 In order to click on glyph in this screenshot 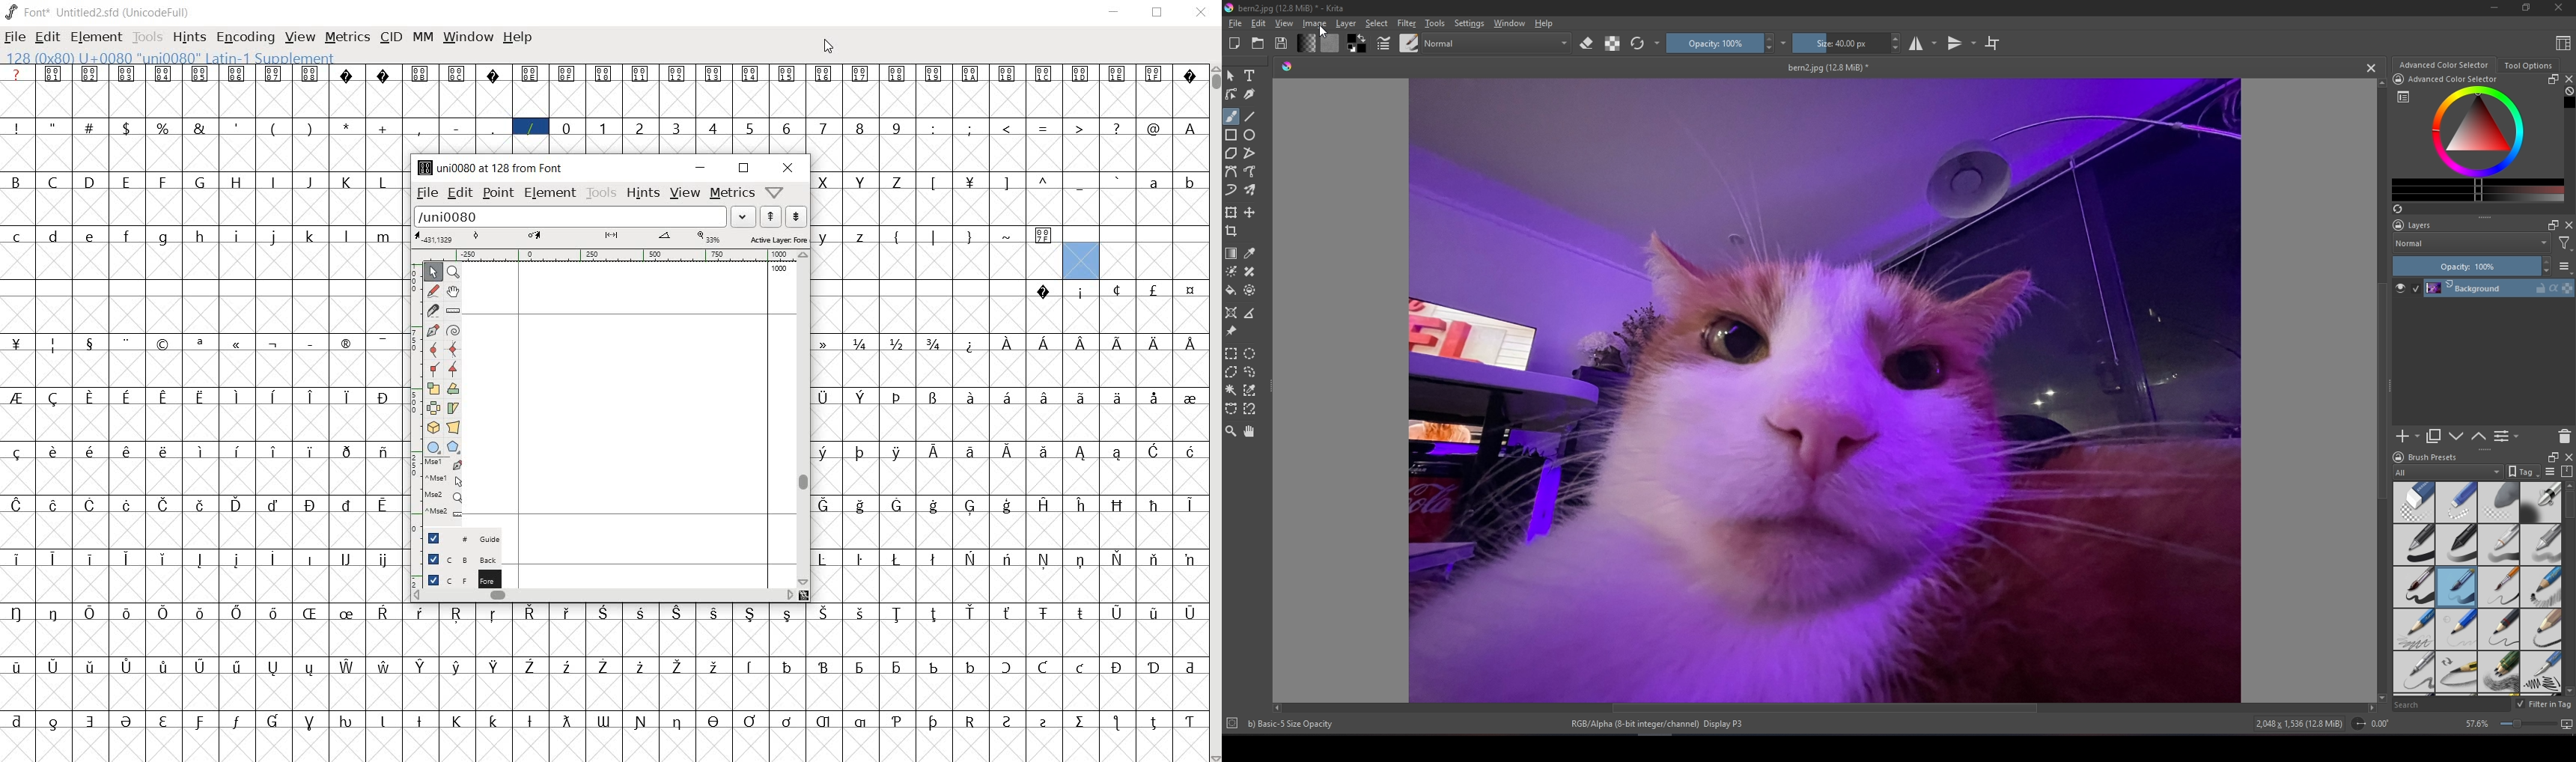, I will do `click(1117, 668)`.